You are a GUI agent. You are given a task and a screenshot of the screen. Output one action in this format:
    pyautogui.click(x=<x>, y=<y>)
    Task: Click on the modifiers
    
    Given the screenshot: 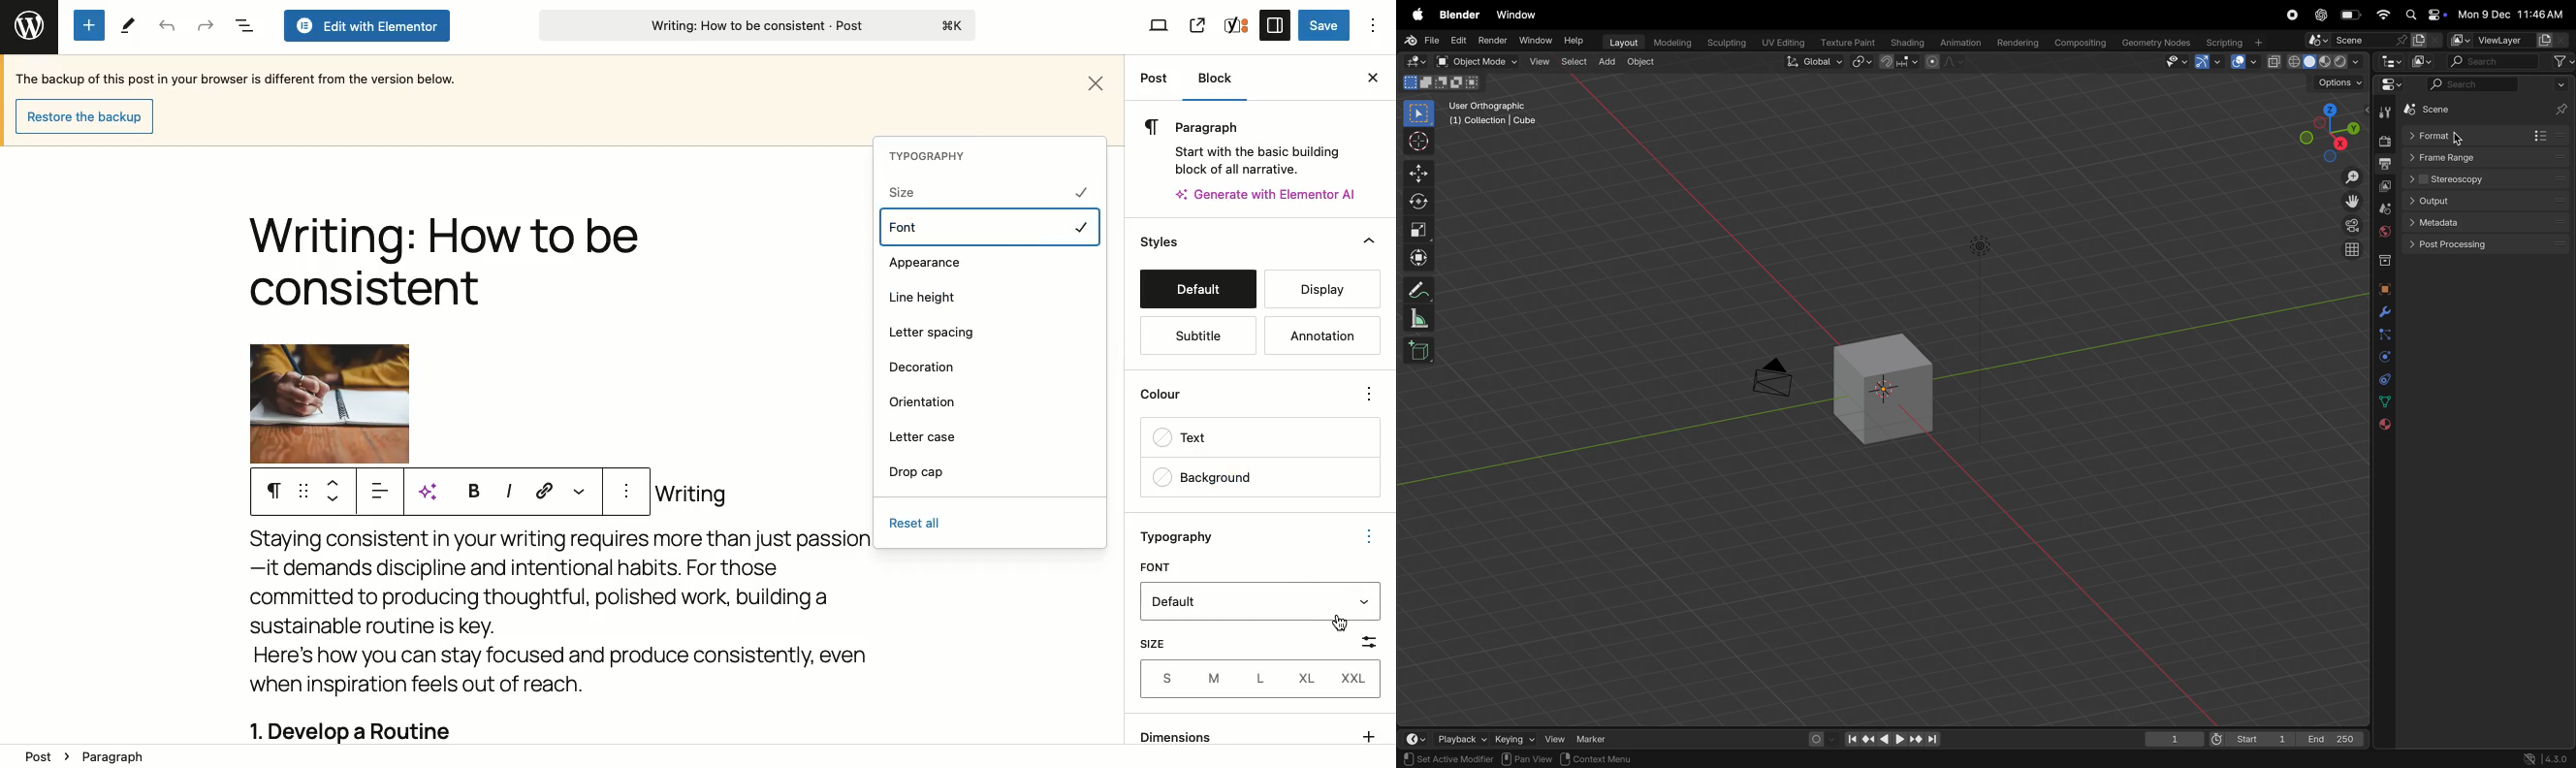 What is the action you would take?
    pyautogui.click(x=2384, y=311)
    